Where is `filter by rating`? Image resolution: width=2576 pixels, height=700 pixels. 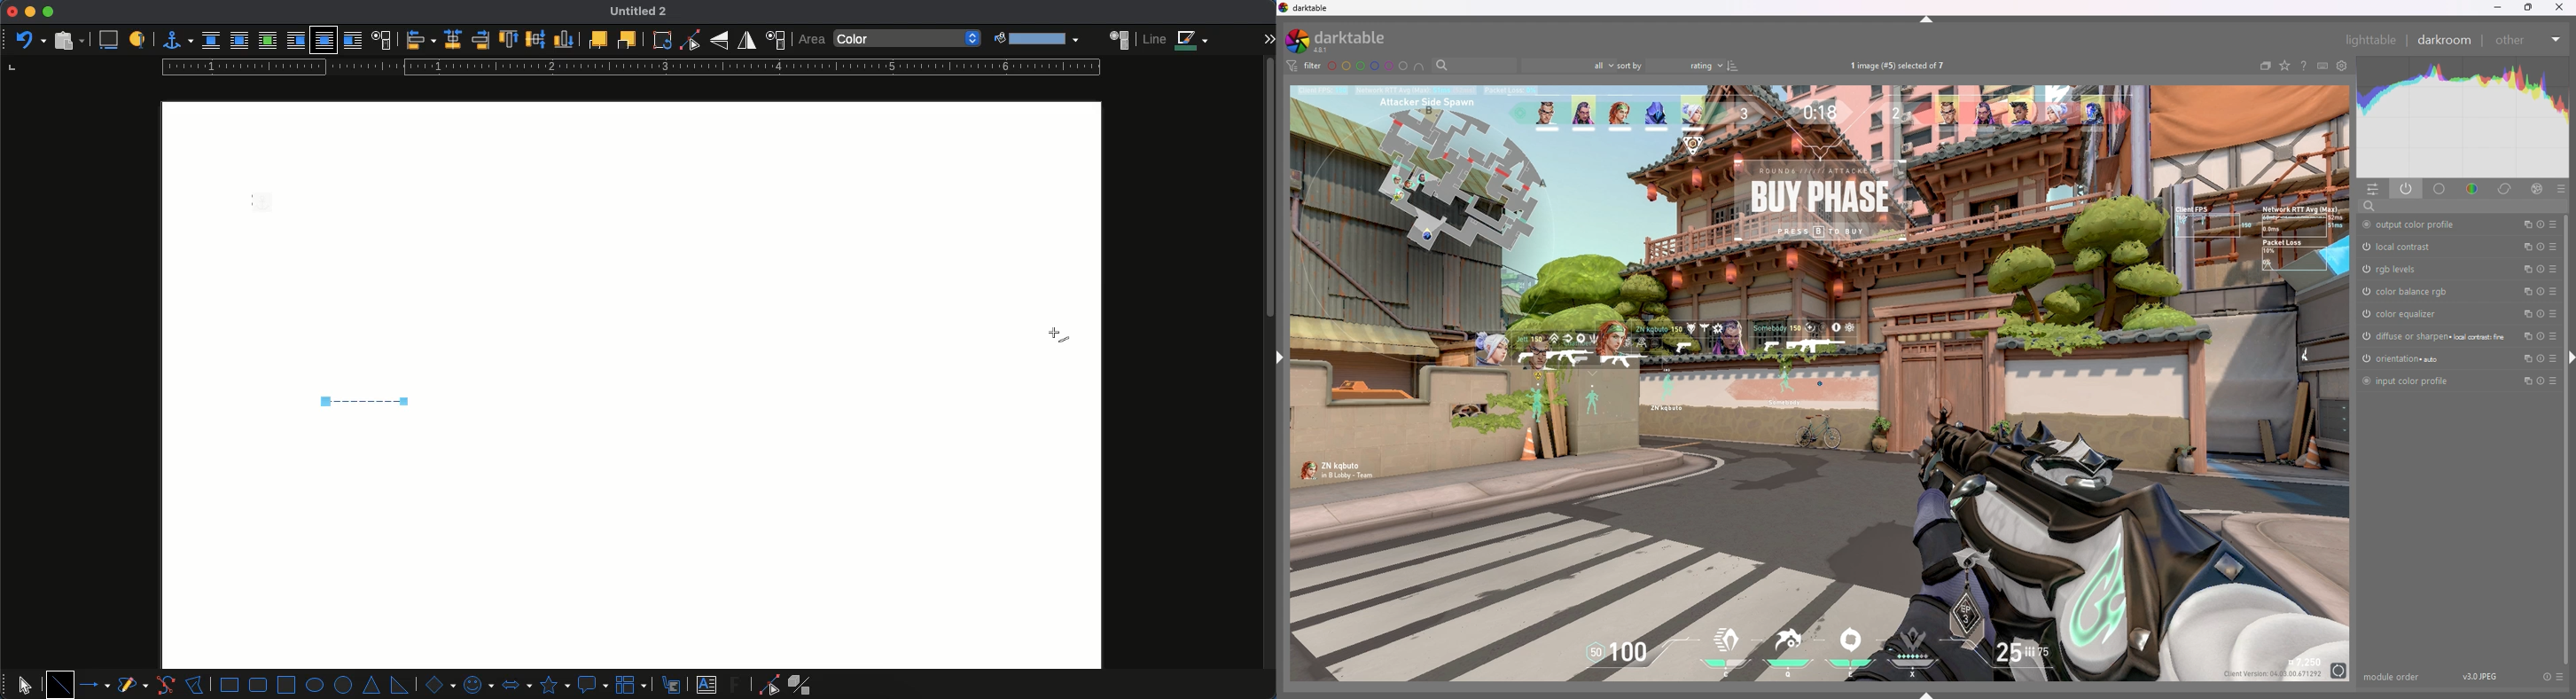 filter by rating is located at coordinates (1568, 66).